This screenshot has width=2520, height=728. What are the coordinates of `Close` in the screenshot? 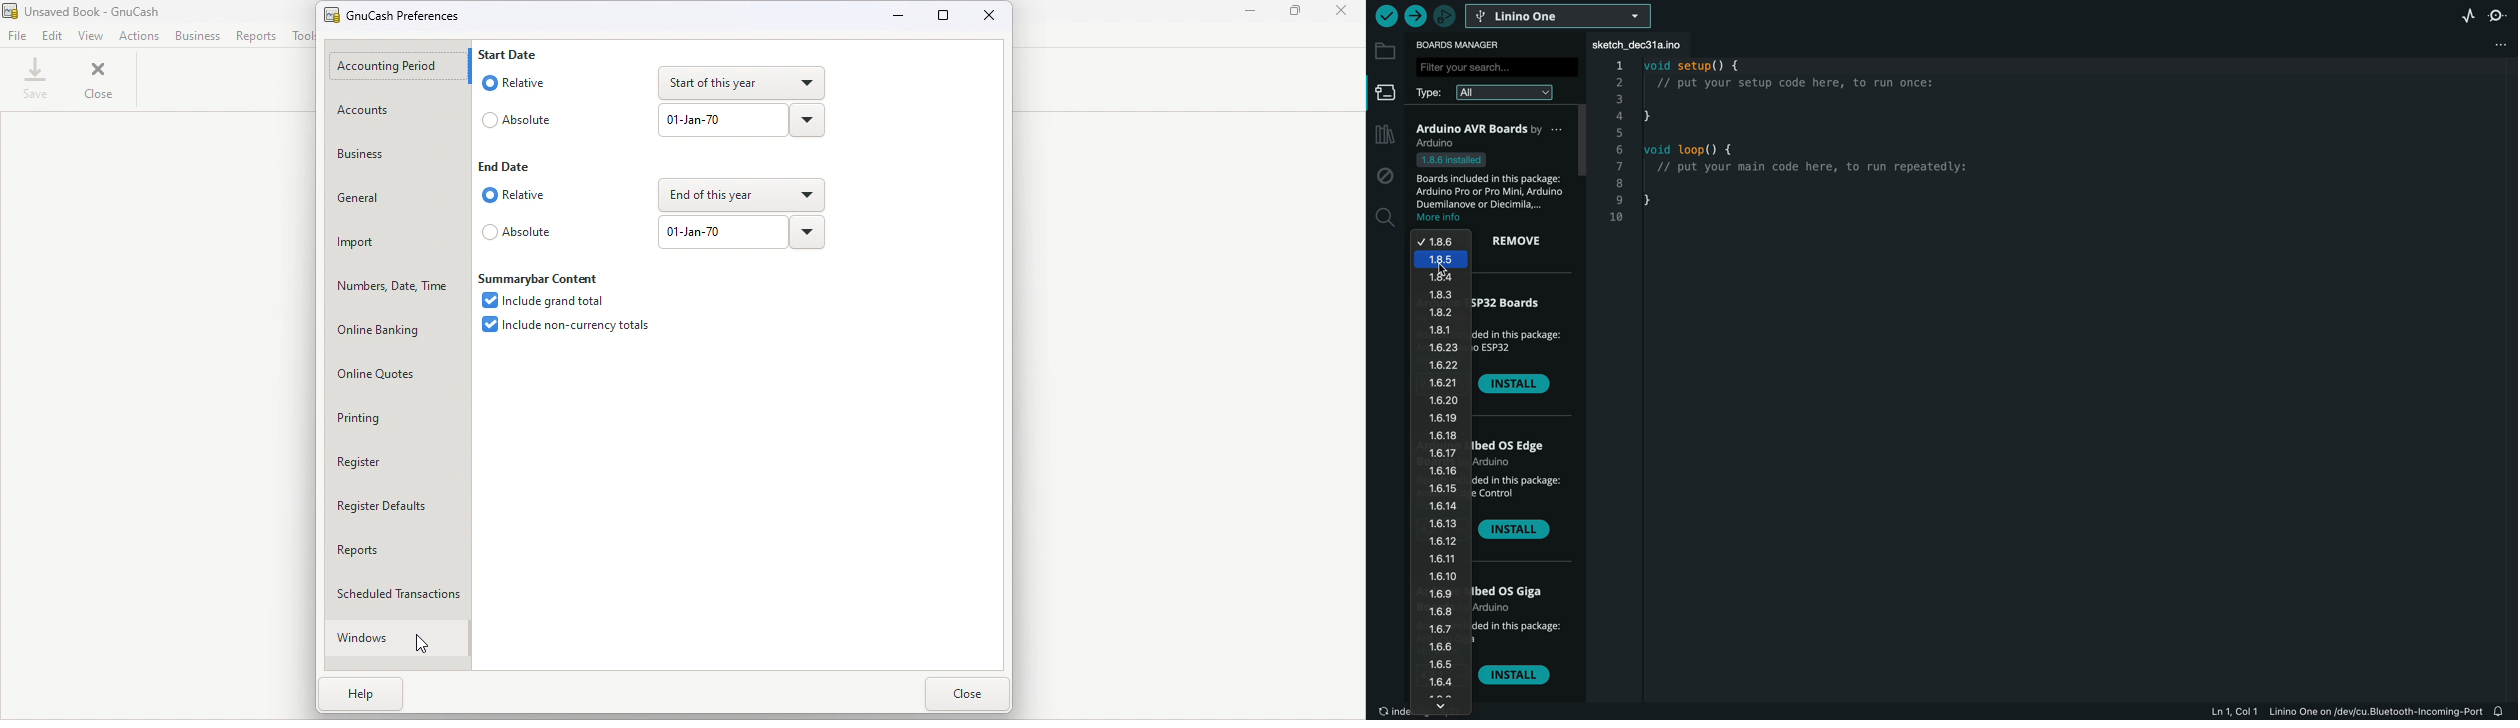 It's located at (1341, 12).